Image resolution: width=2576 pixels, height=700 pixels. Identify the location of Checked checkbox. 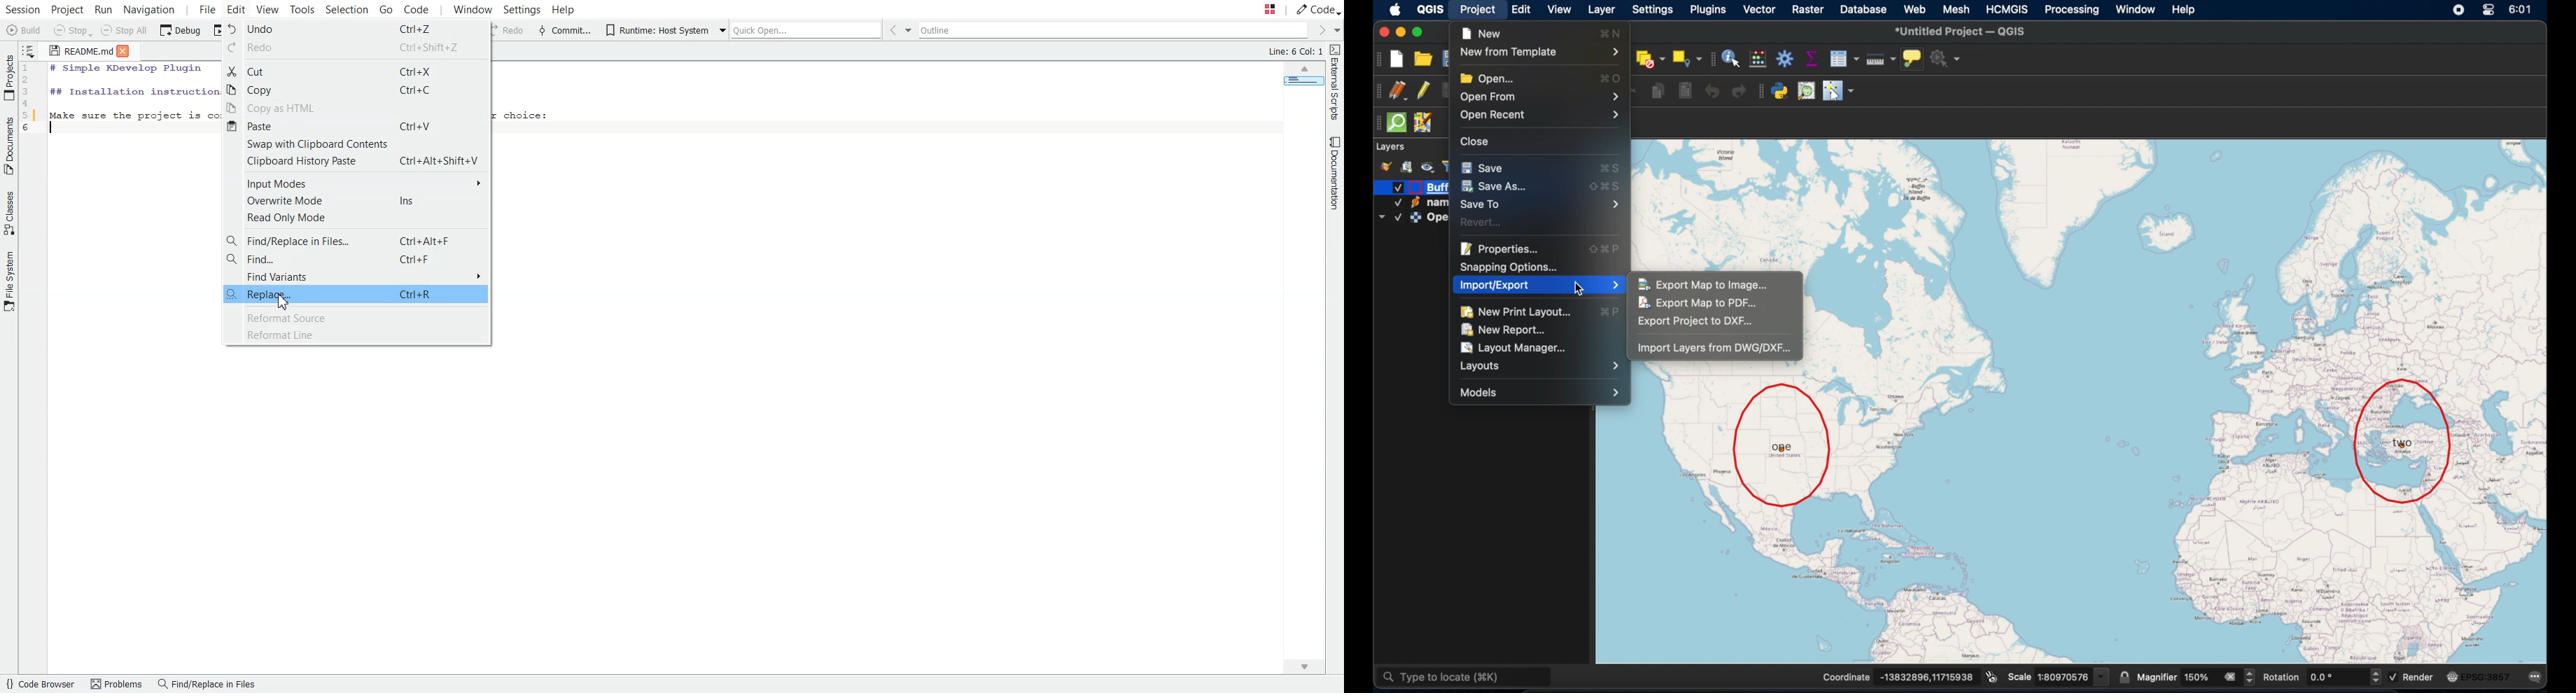
(1397, 218).